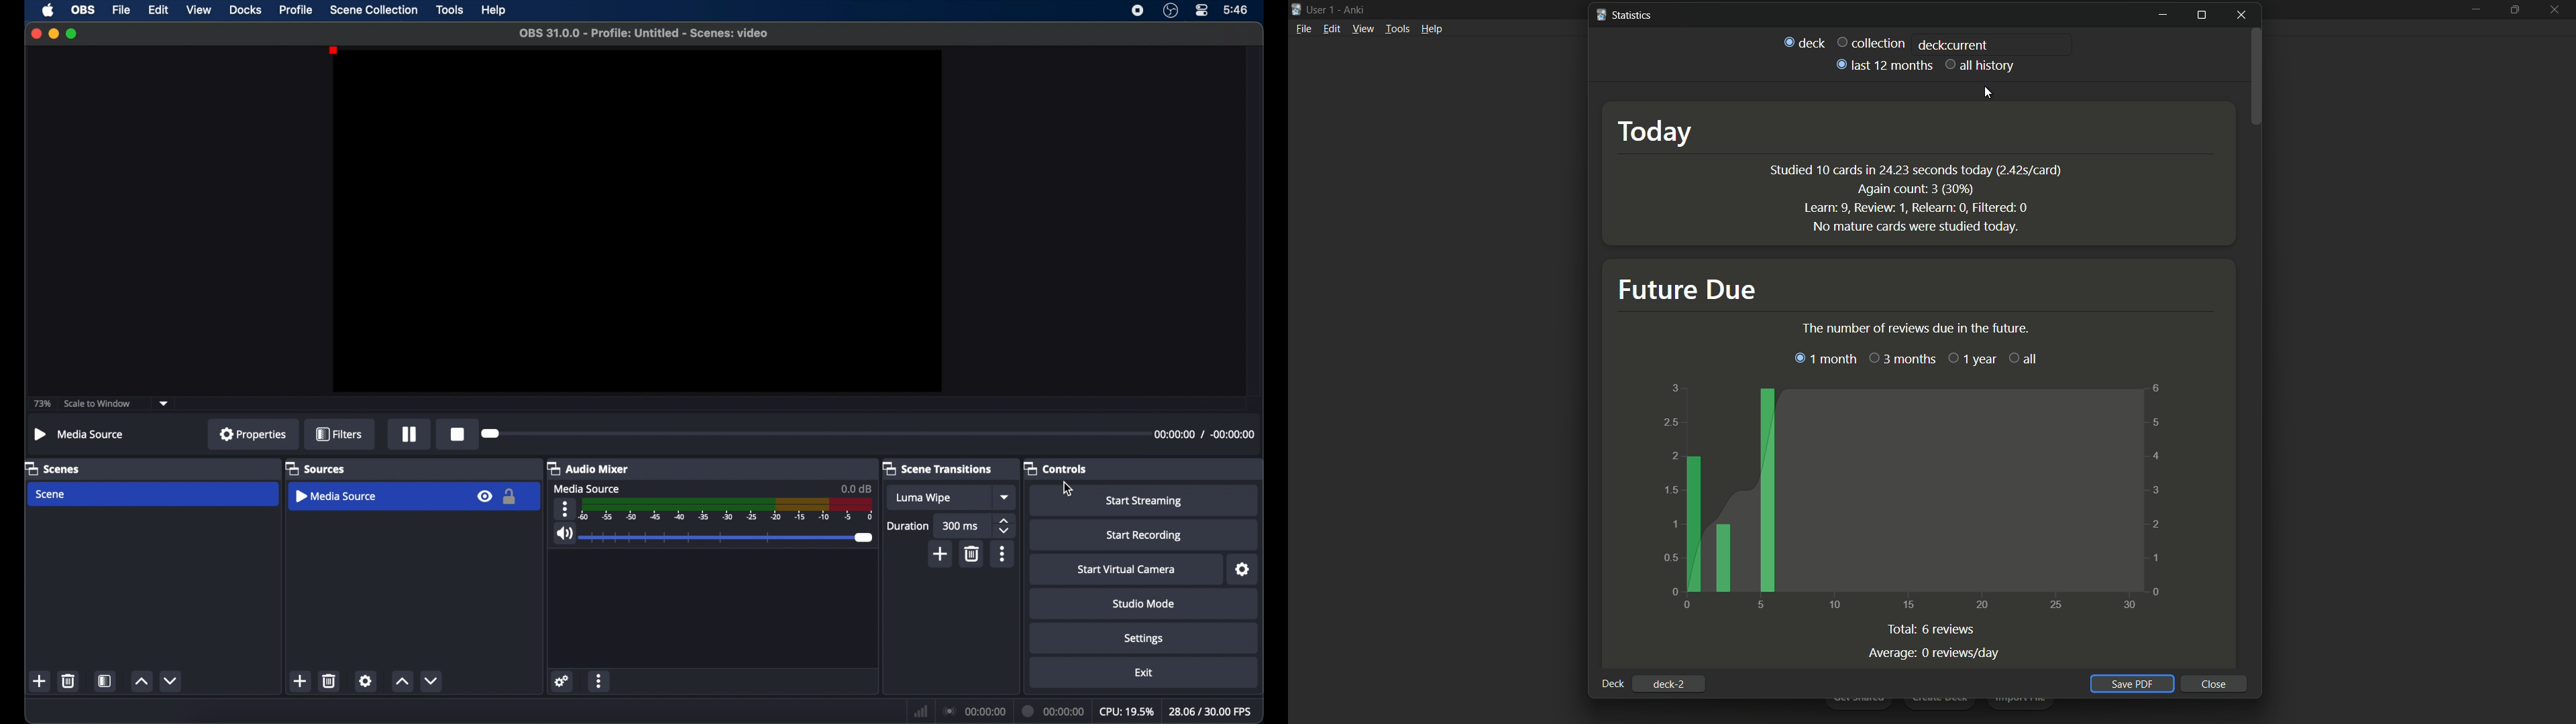 The width and height of the screenshot is (2576, 728). I want to click on scene collection, so click(374, 10).